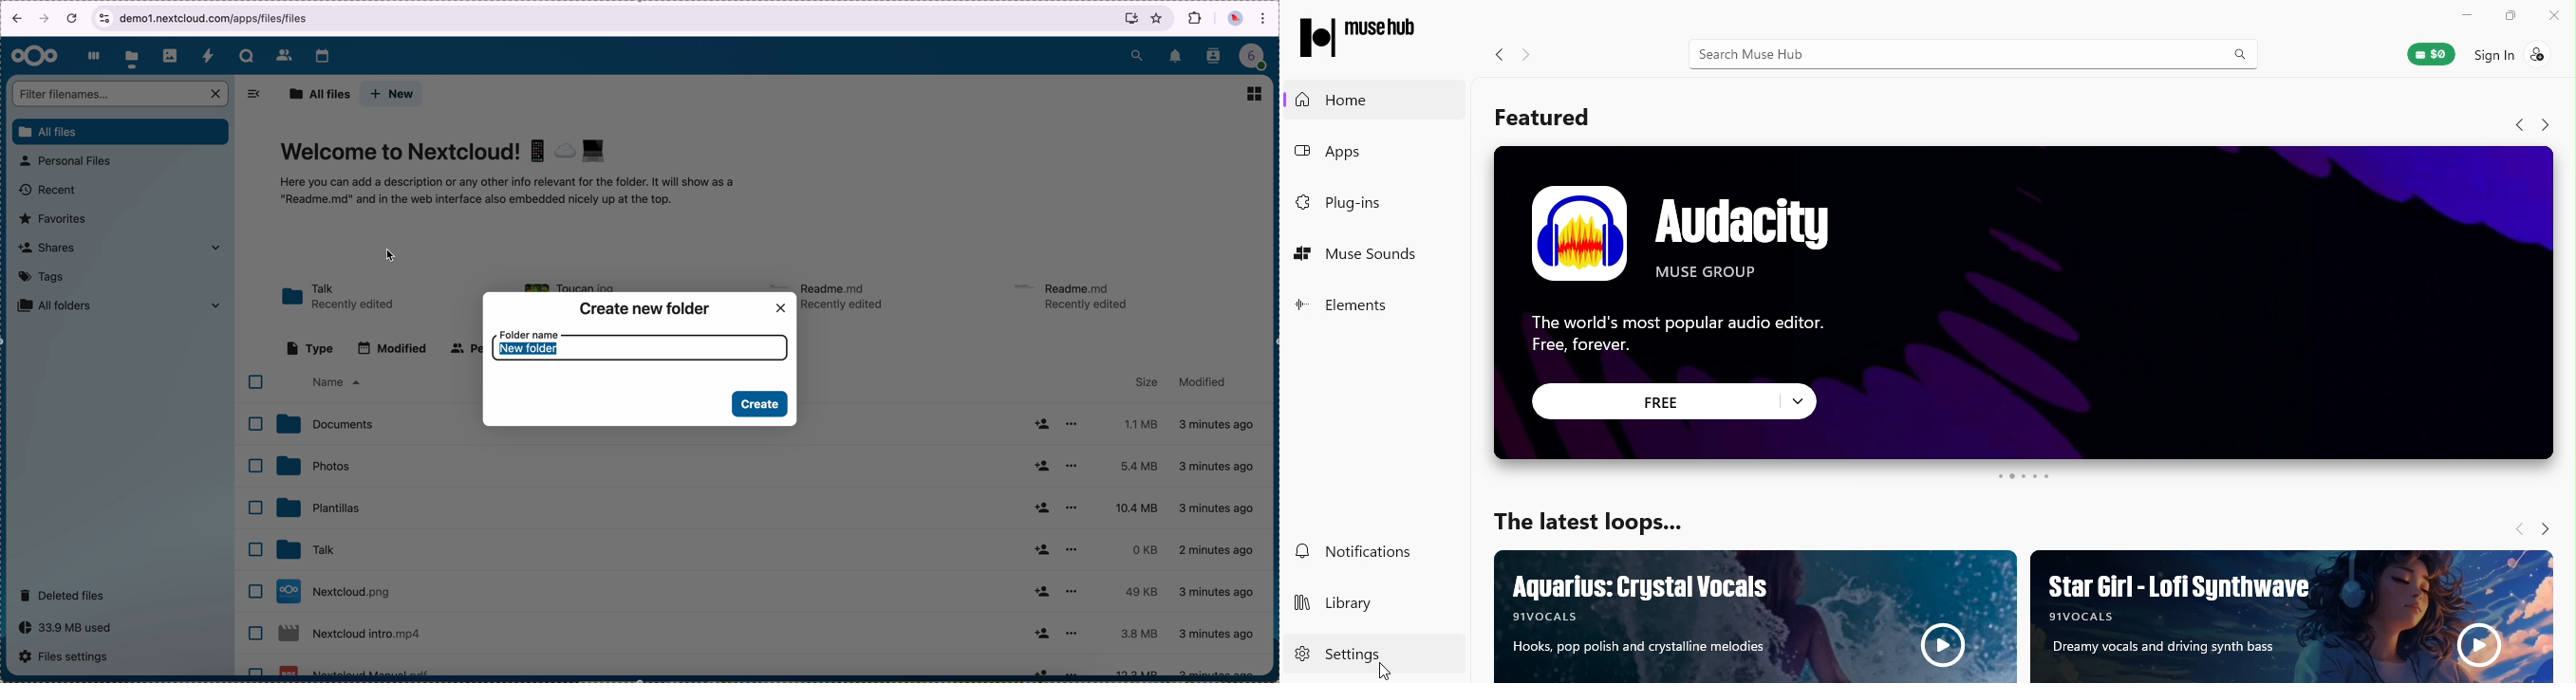  Describe the element at coordinates (313, 466) in the screenshot. I see `photos` at that location.